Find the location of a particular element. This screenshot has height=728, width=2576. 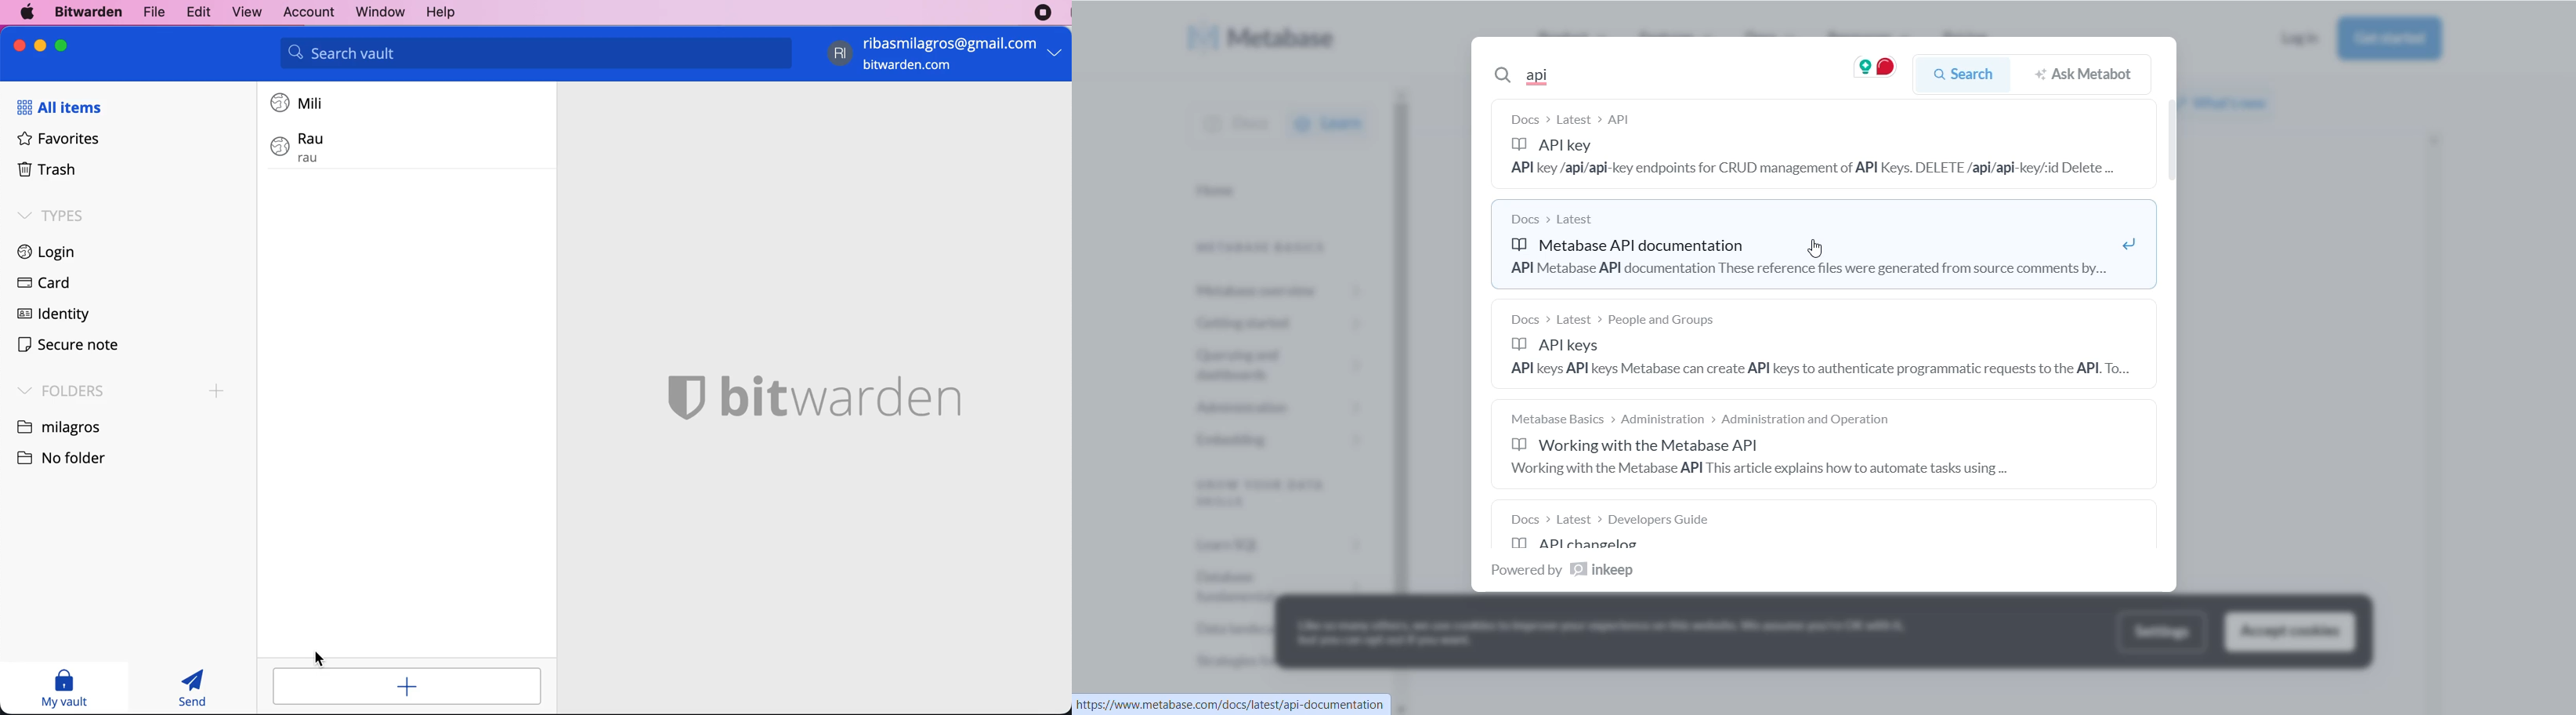

API changing documentation is located at coordinates (1823, 528).